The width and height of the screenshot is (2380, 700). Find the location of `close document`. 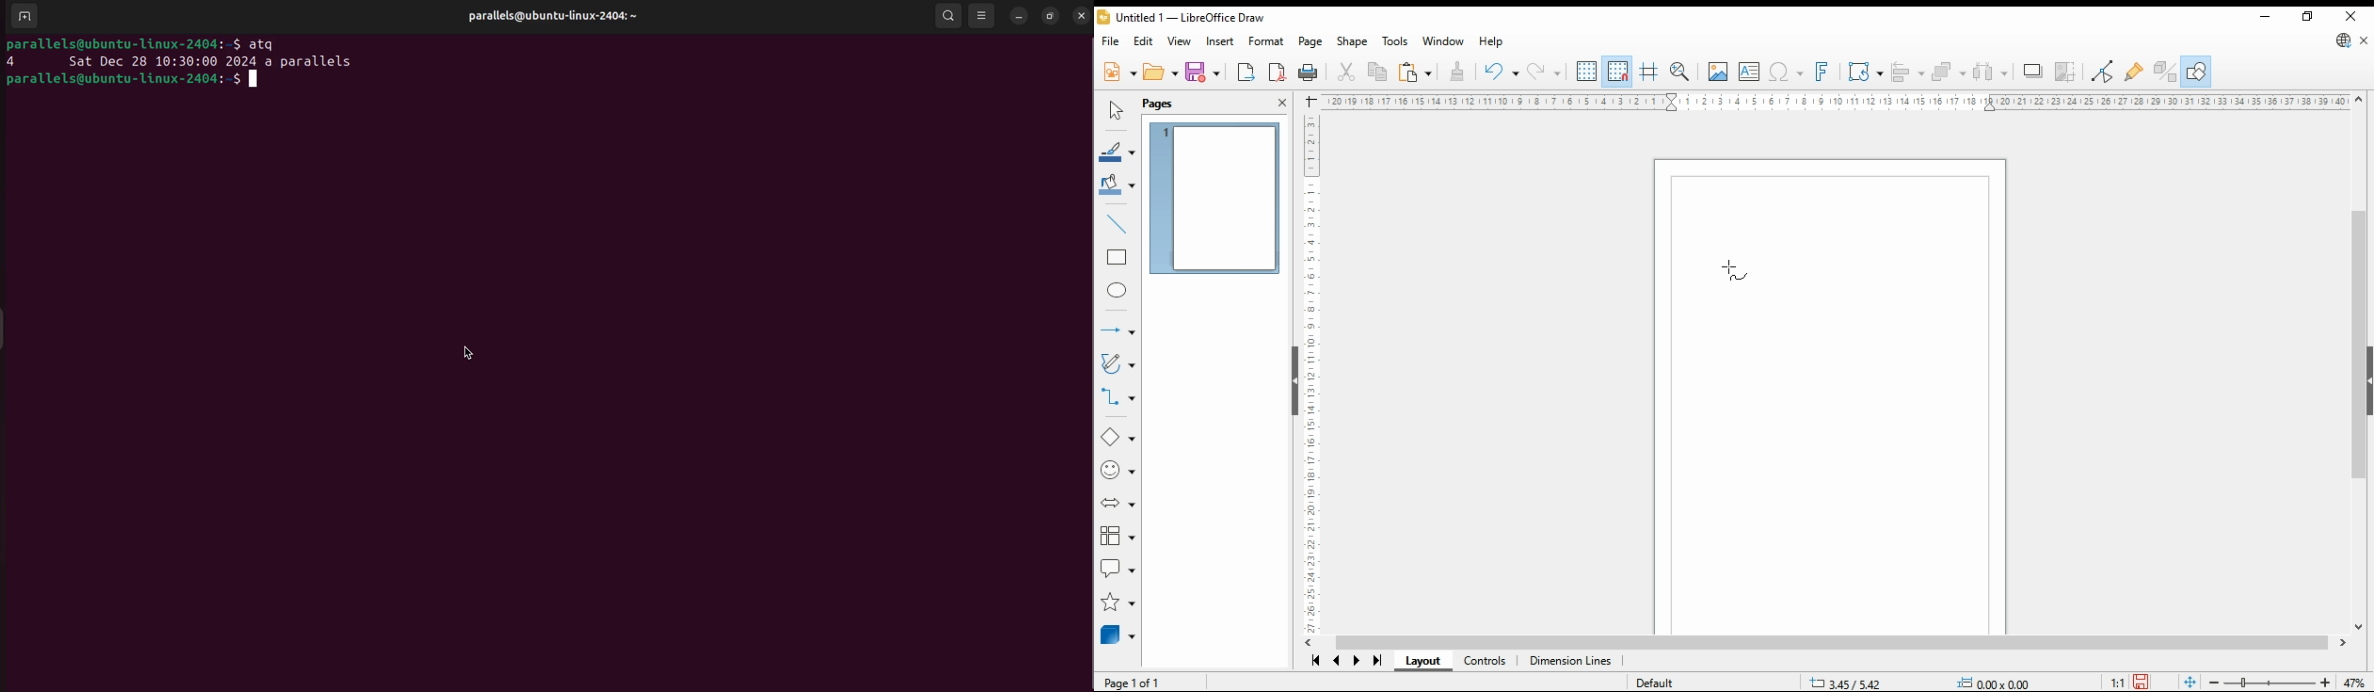

close document is located at coordinates (2364, 39).